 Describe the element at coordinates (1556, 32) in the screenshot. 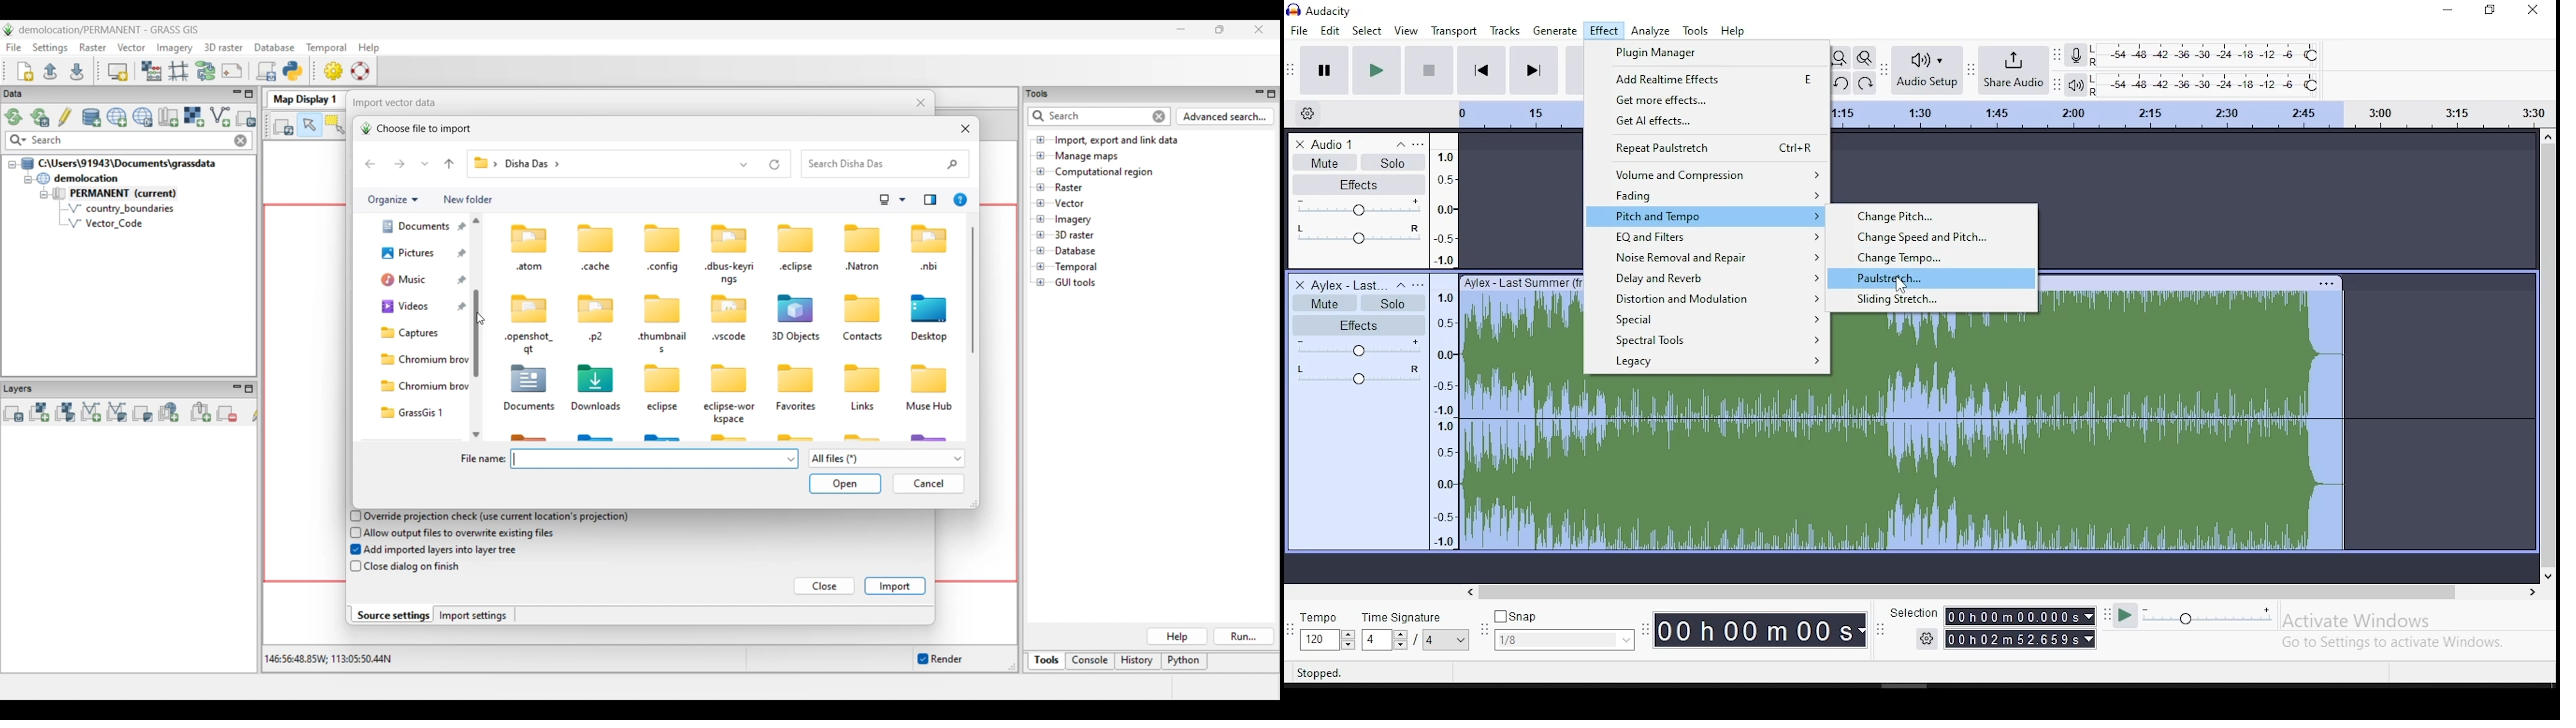

I see `generate` at that location.